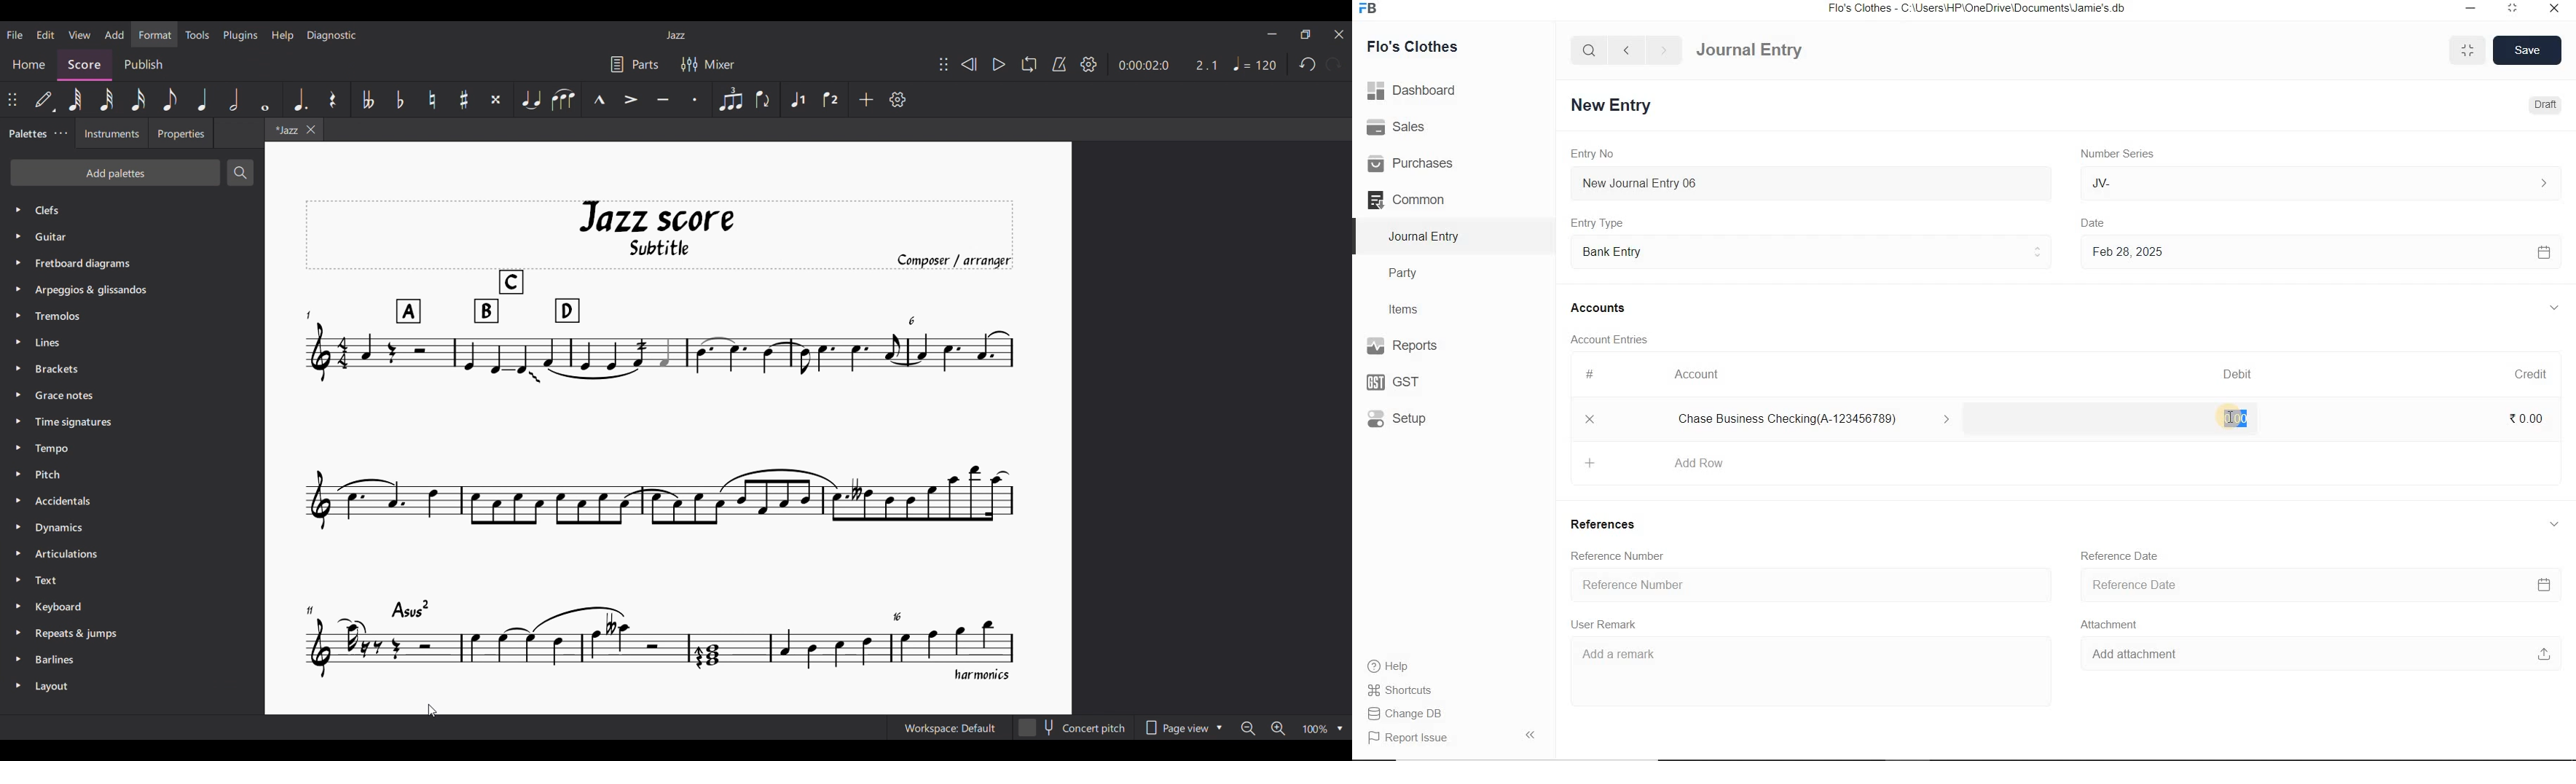  I want to click on Reference Date, so click(2318, 586).